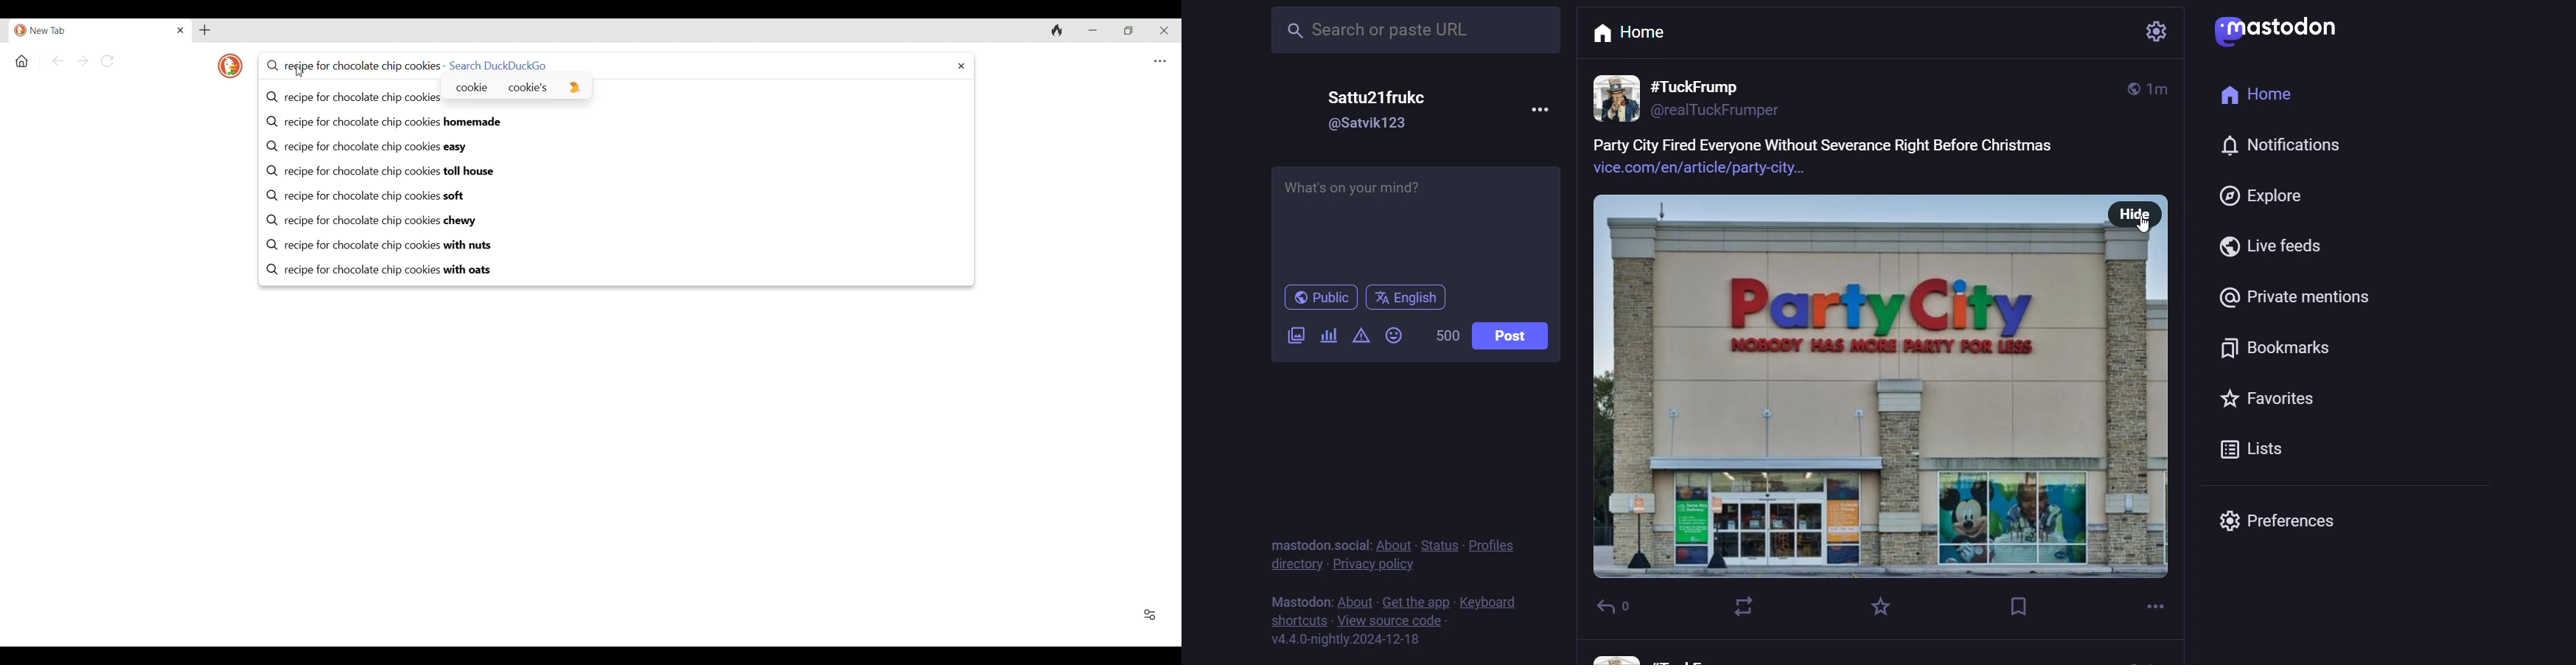  I want to click on logo, so click(2275, 29).